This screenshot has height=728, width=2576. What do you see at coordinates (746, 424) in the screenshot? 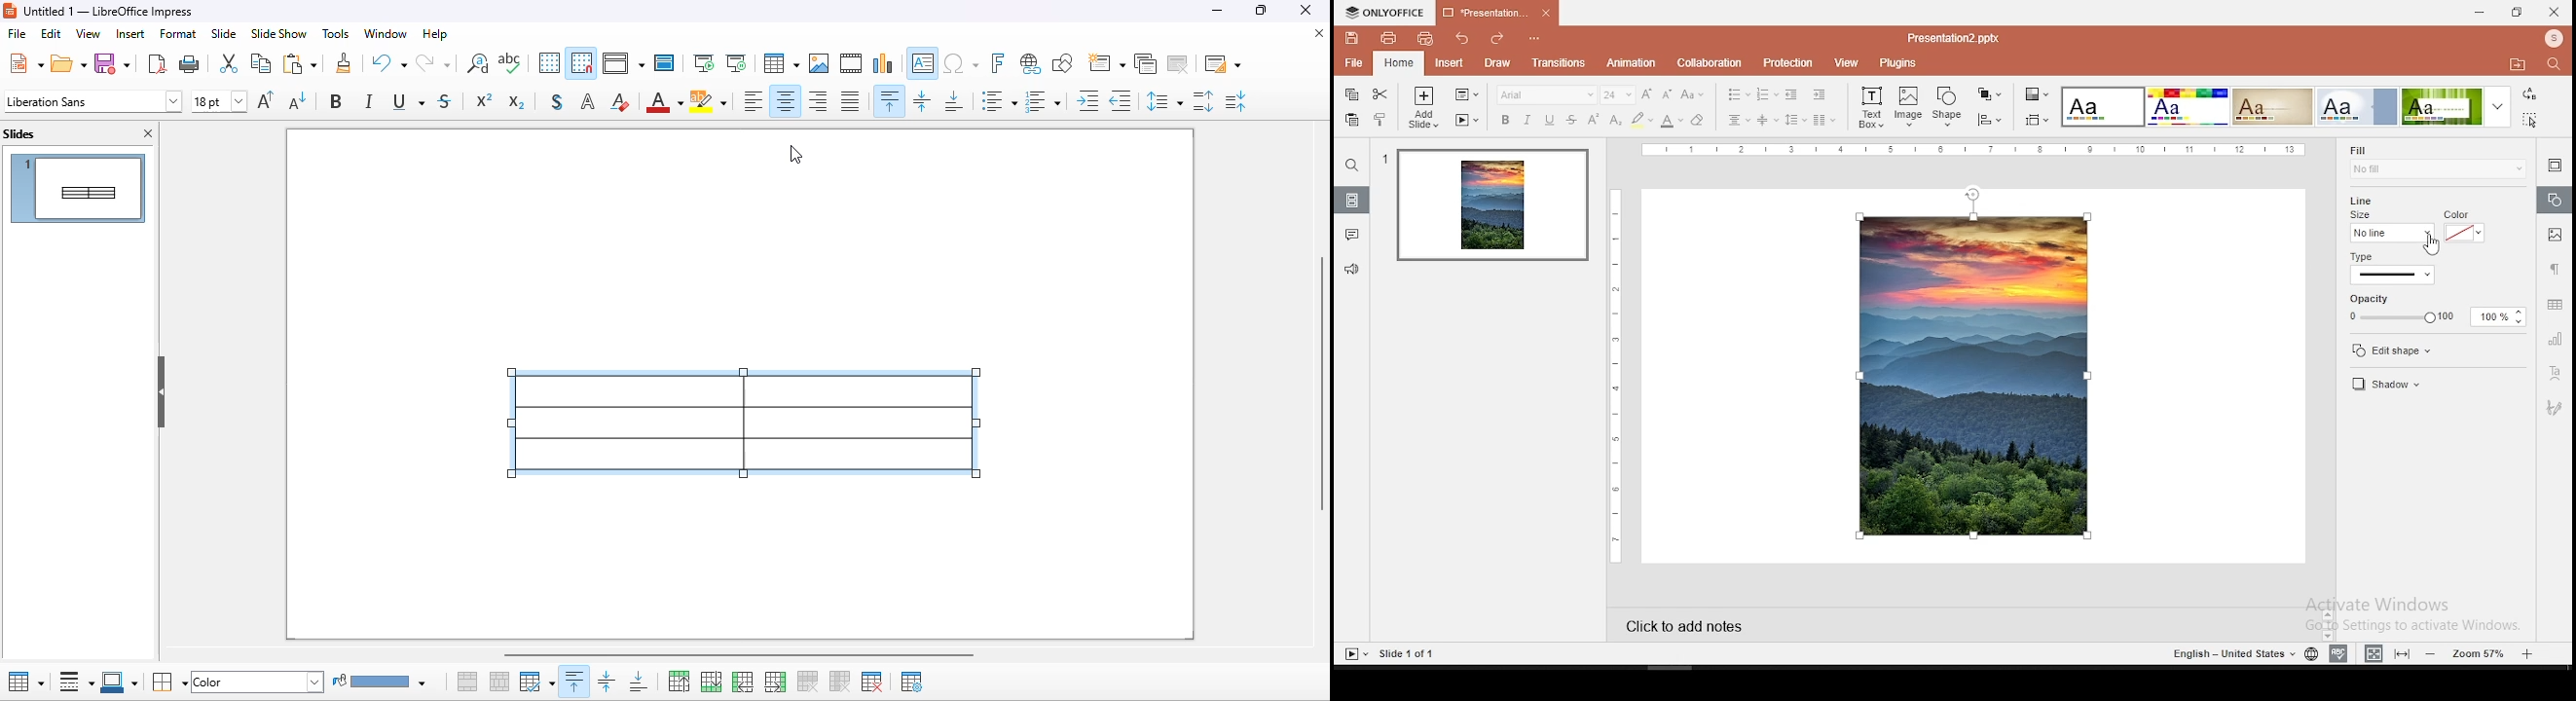
I see `3 rows, 2 columns table` at bounding box center [746, 424].